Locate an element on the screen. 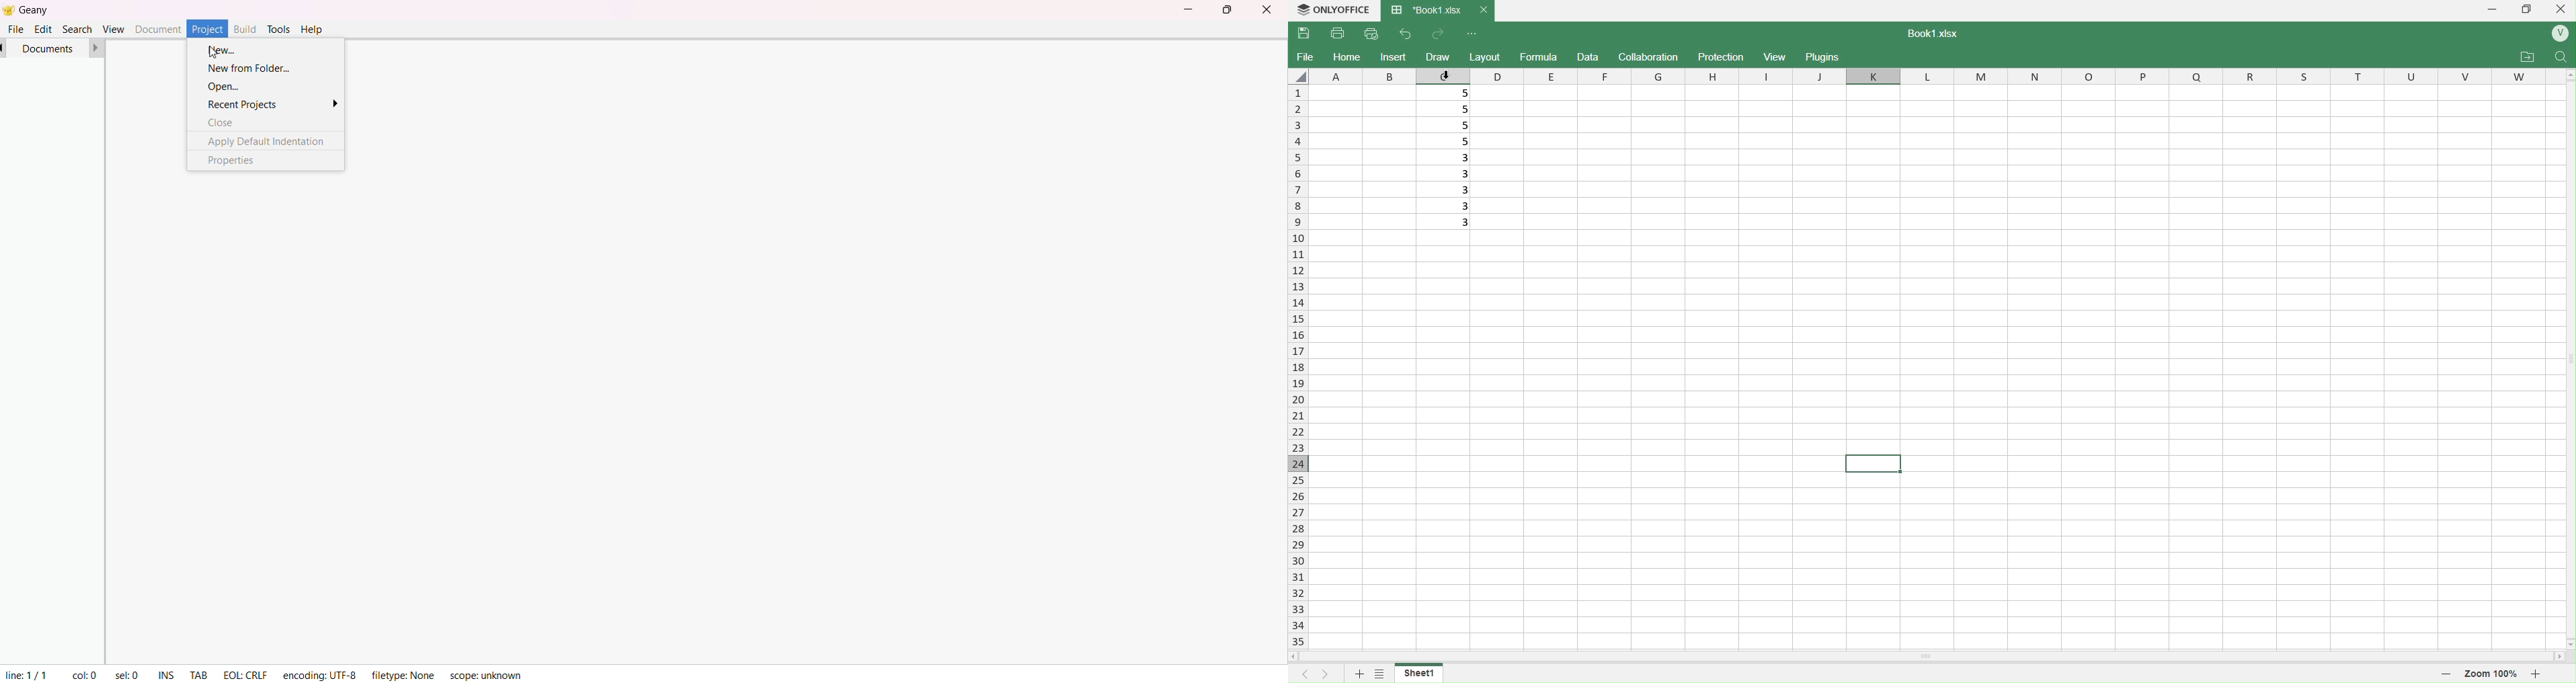  scroll down is located at coordinates (2564, 639).